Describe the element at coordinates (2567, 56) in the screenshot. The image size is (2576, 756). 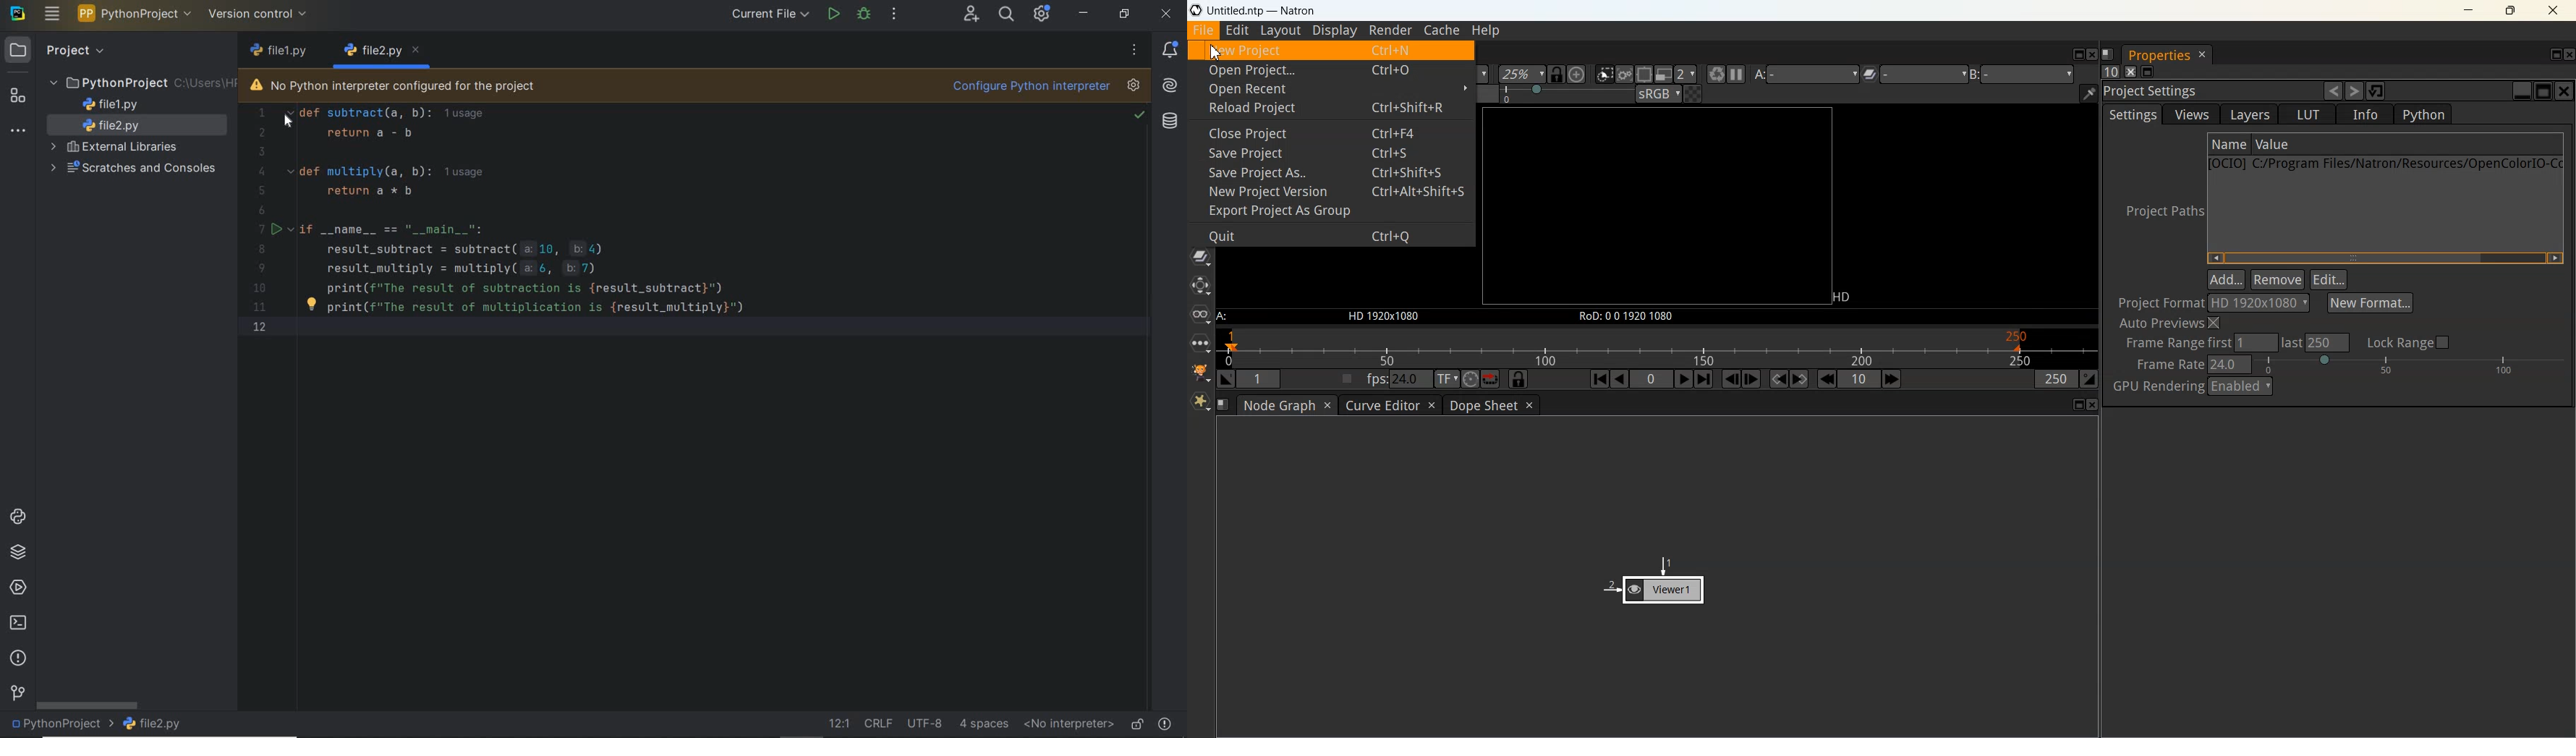
I see `Close` at that location.